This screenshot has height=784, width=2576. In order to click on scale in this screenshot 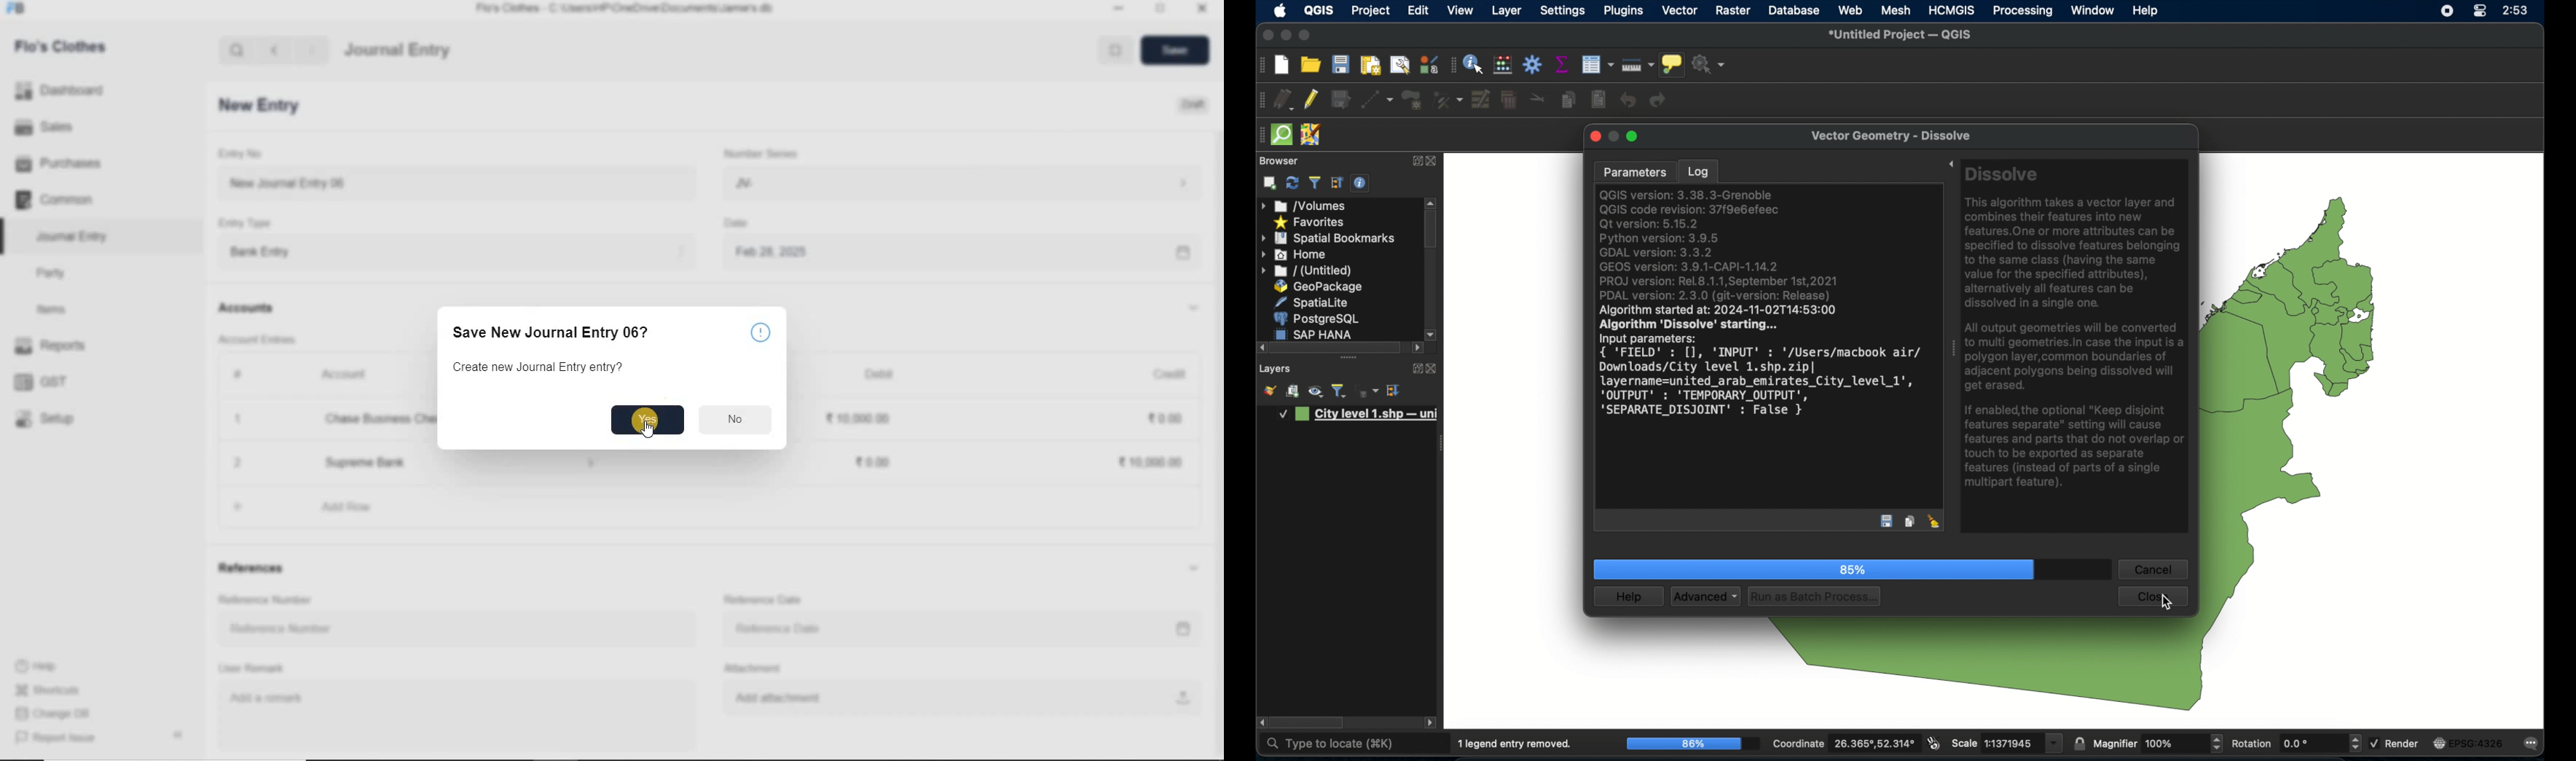, I will do `click(2006, 743)`.